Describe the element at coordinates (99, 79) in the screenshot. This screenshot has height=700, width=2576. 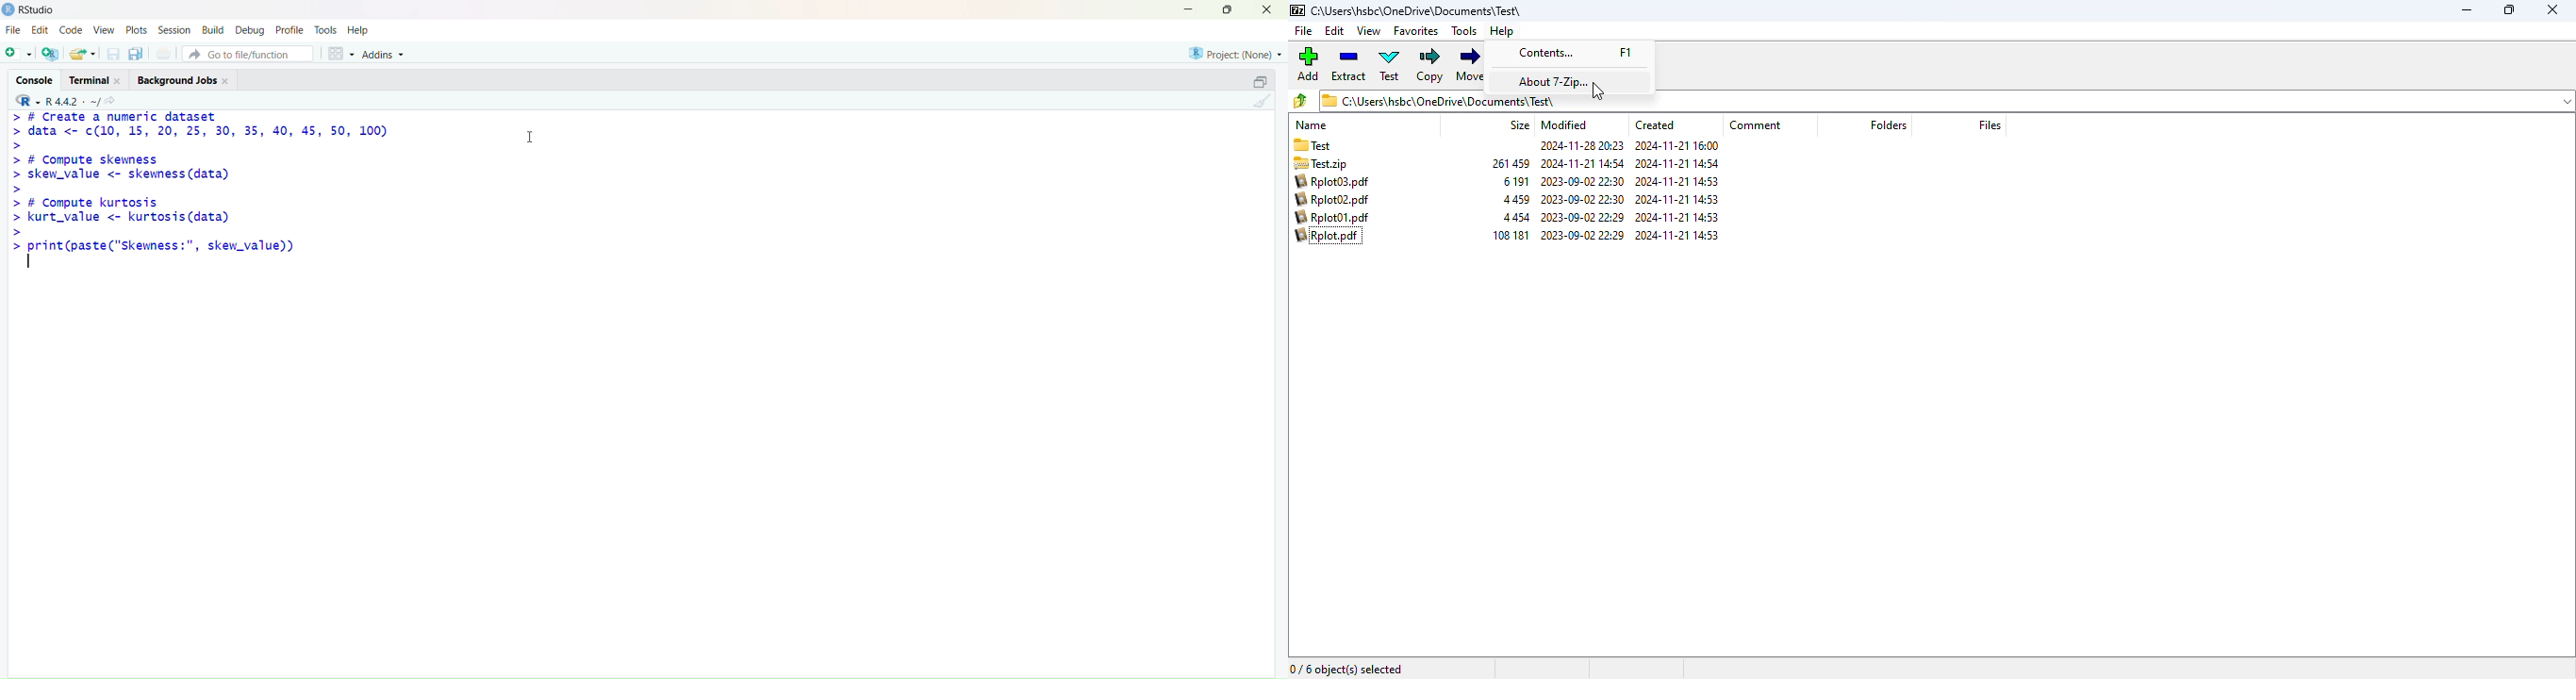
I see `Terminal` at that location.